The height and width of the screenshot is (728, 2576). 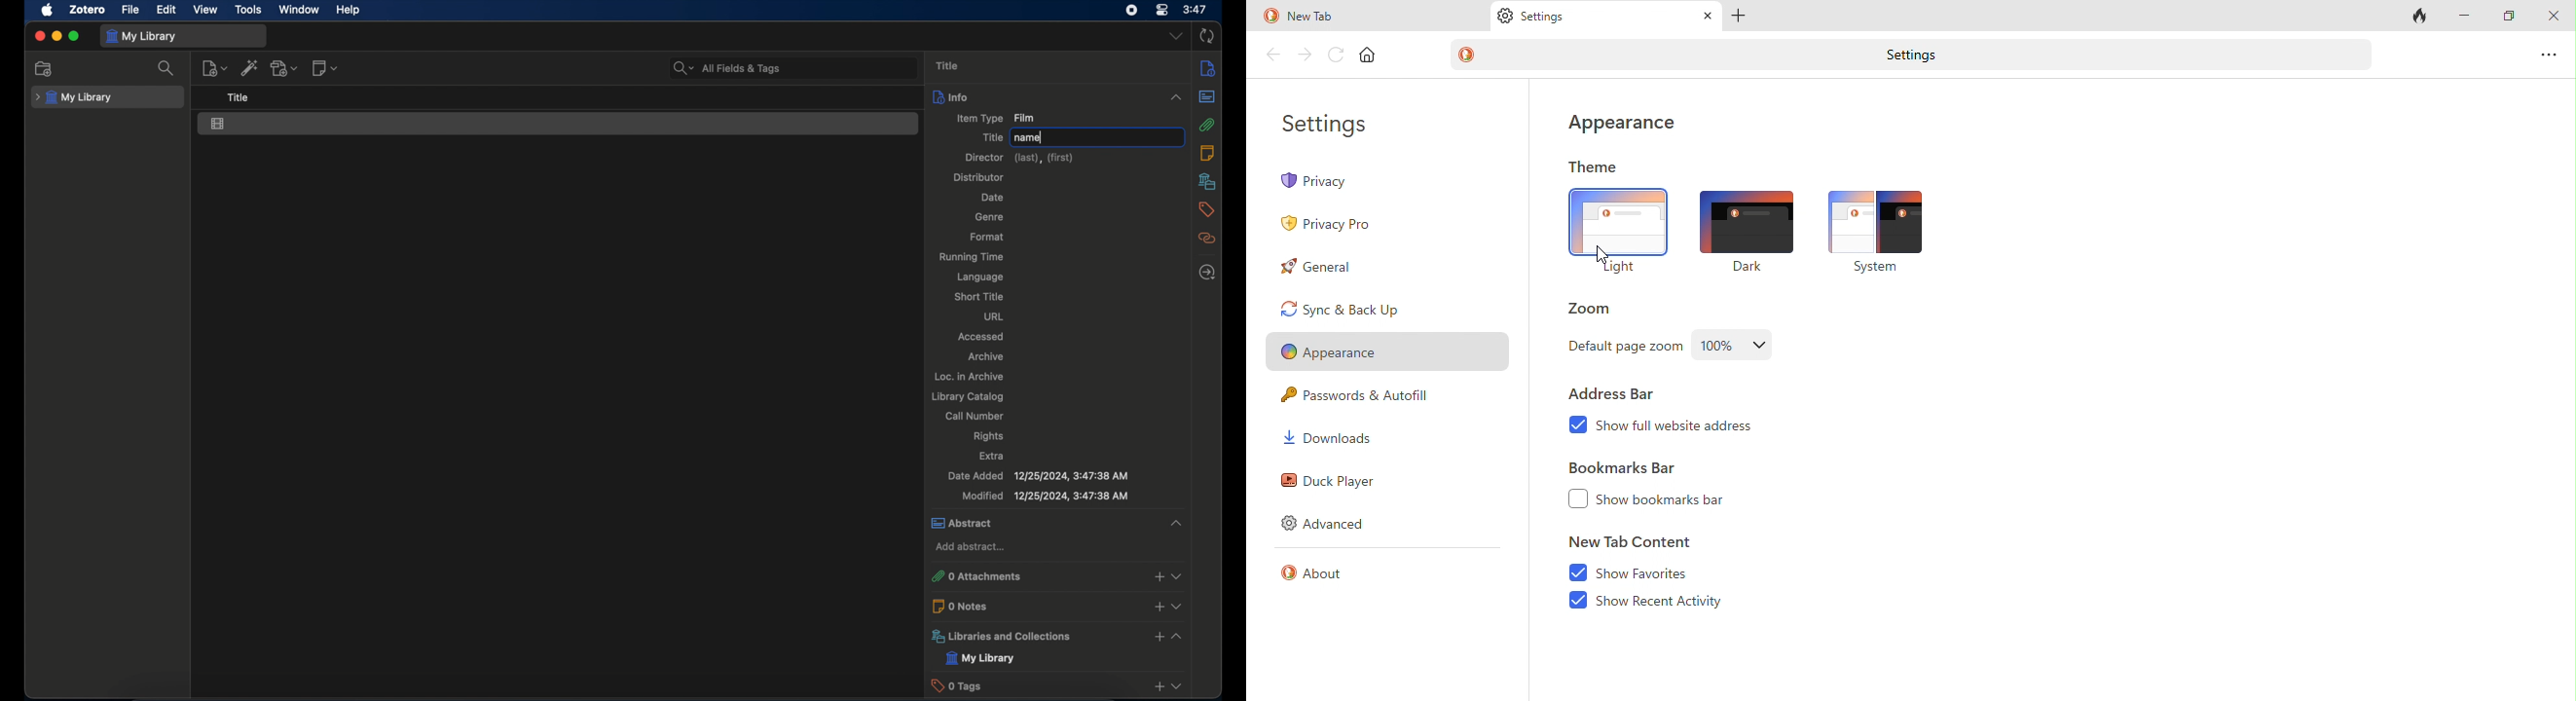 I want to click on format, so click(x=986, y=236).